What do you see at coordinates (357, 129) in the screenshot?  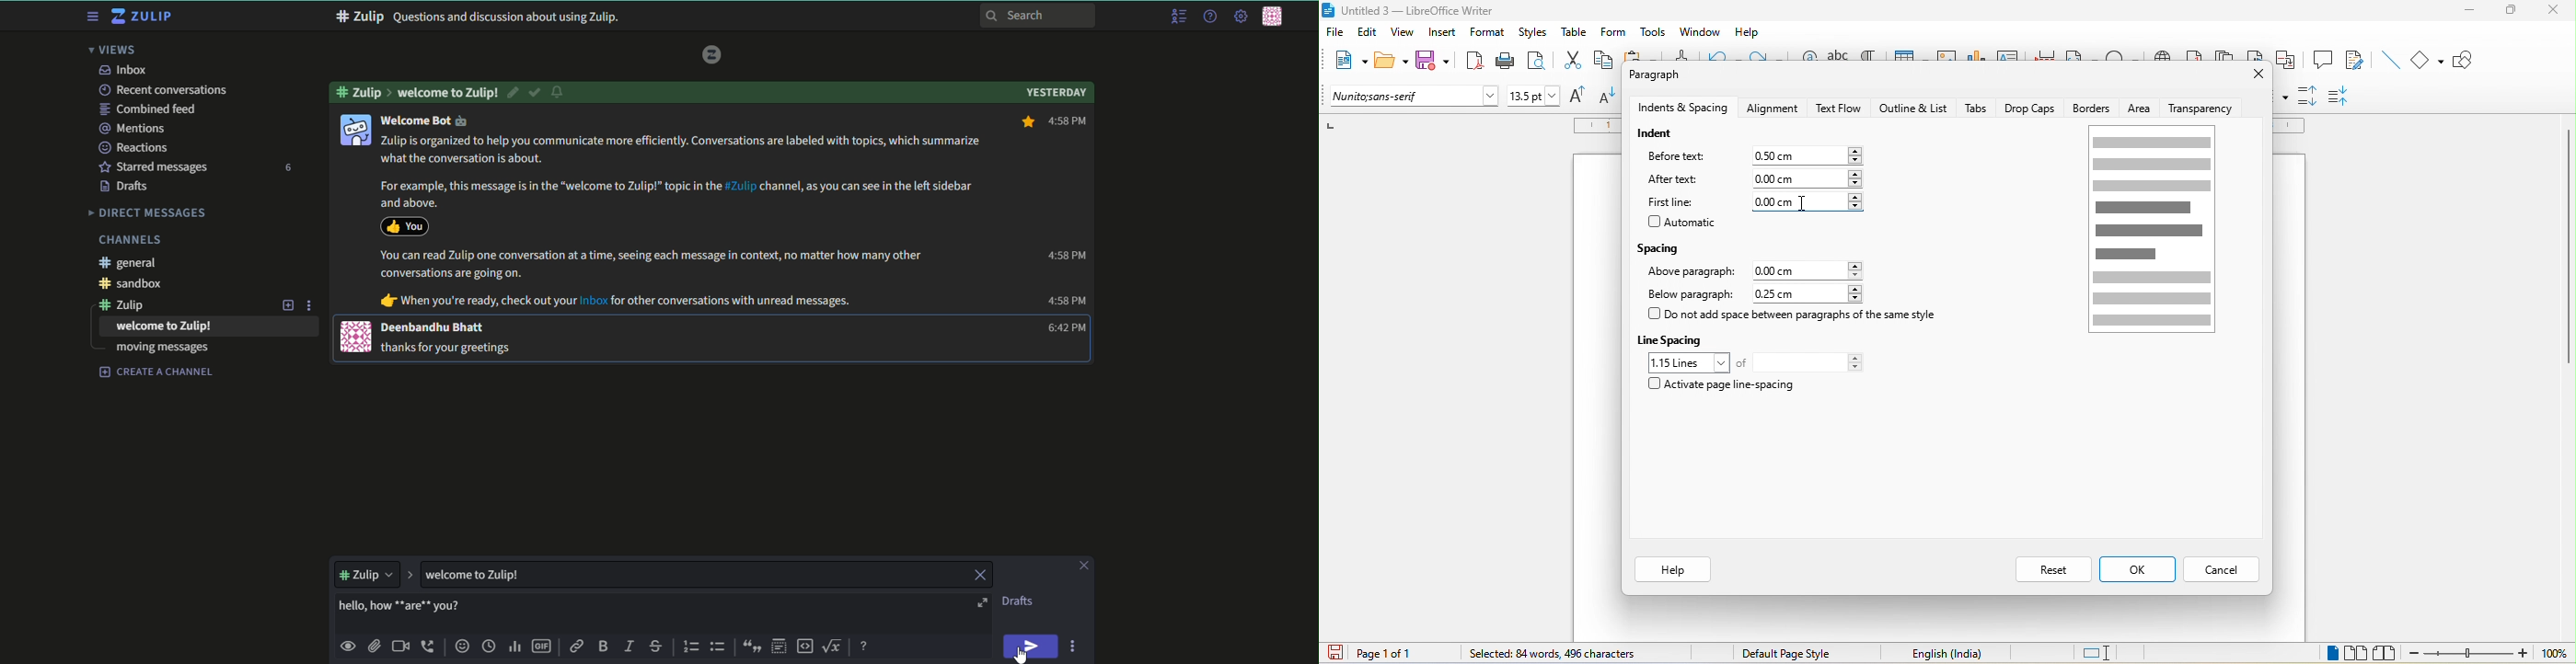 I see `icon` at bounding box center [357, 129].